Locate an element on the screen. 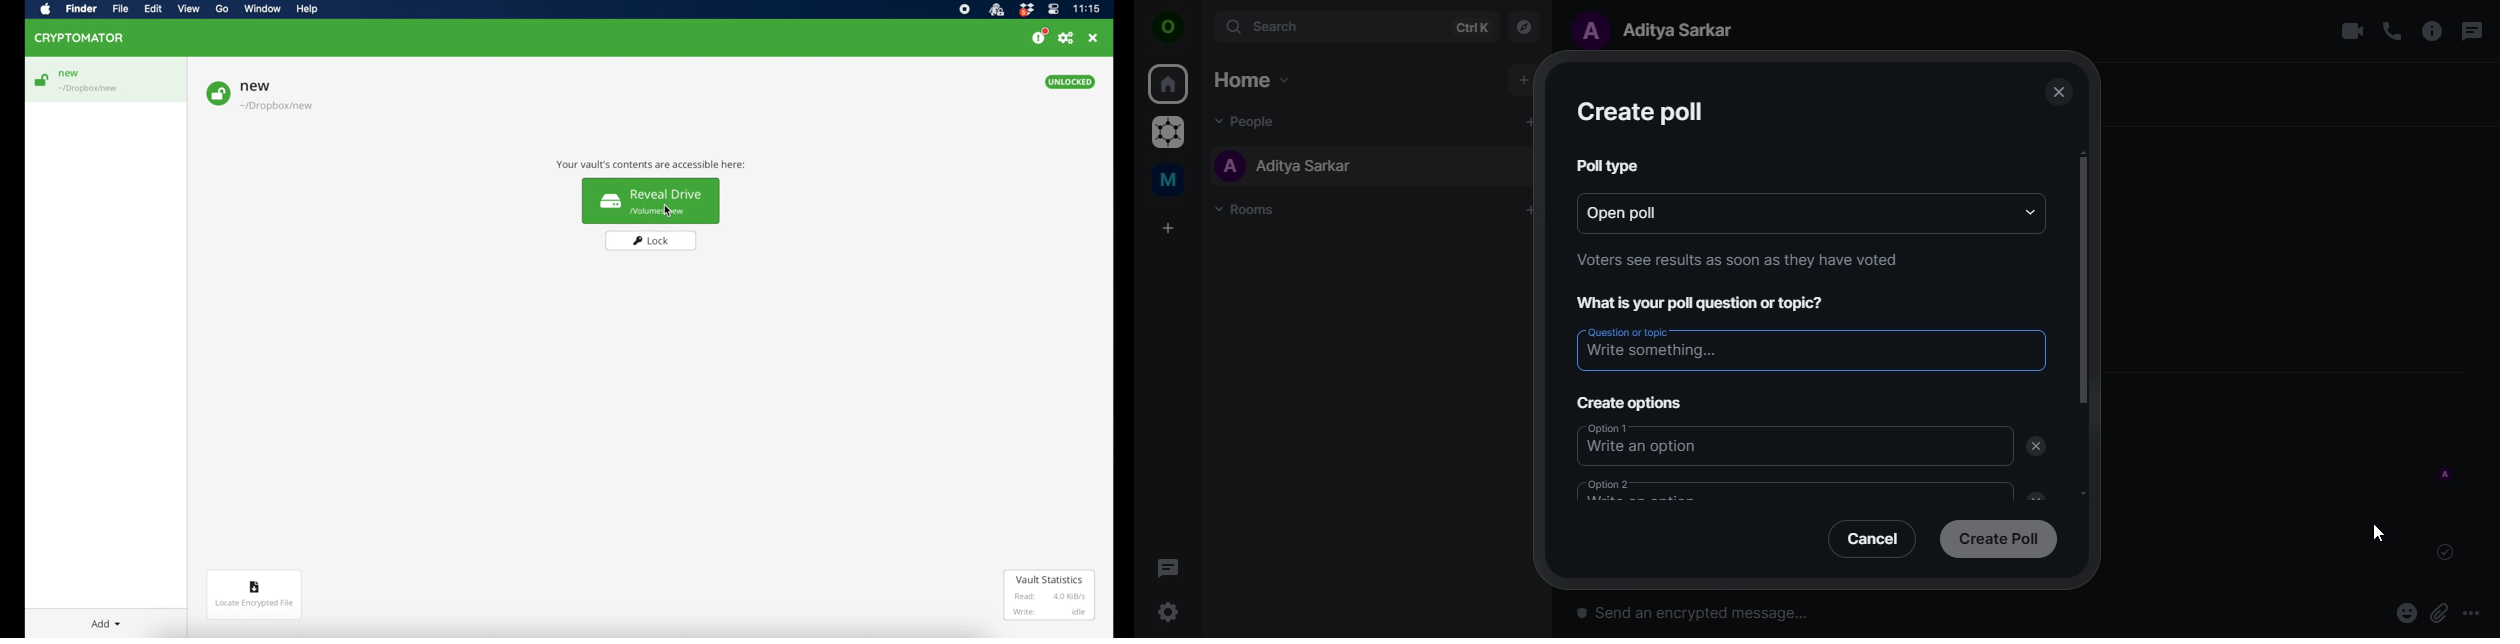 The height and width of the screenshot is (644, 2520). locate encrypted file is located at coordinates (255, 595).